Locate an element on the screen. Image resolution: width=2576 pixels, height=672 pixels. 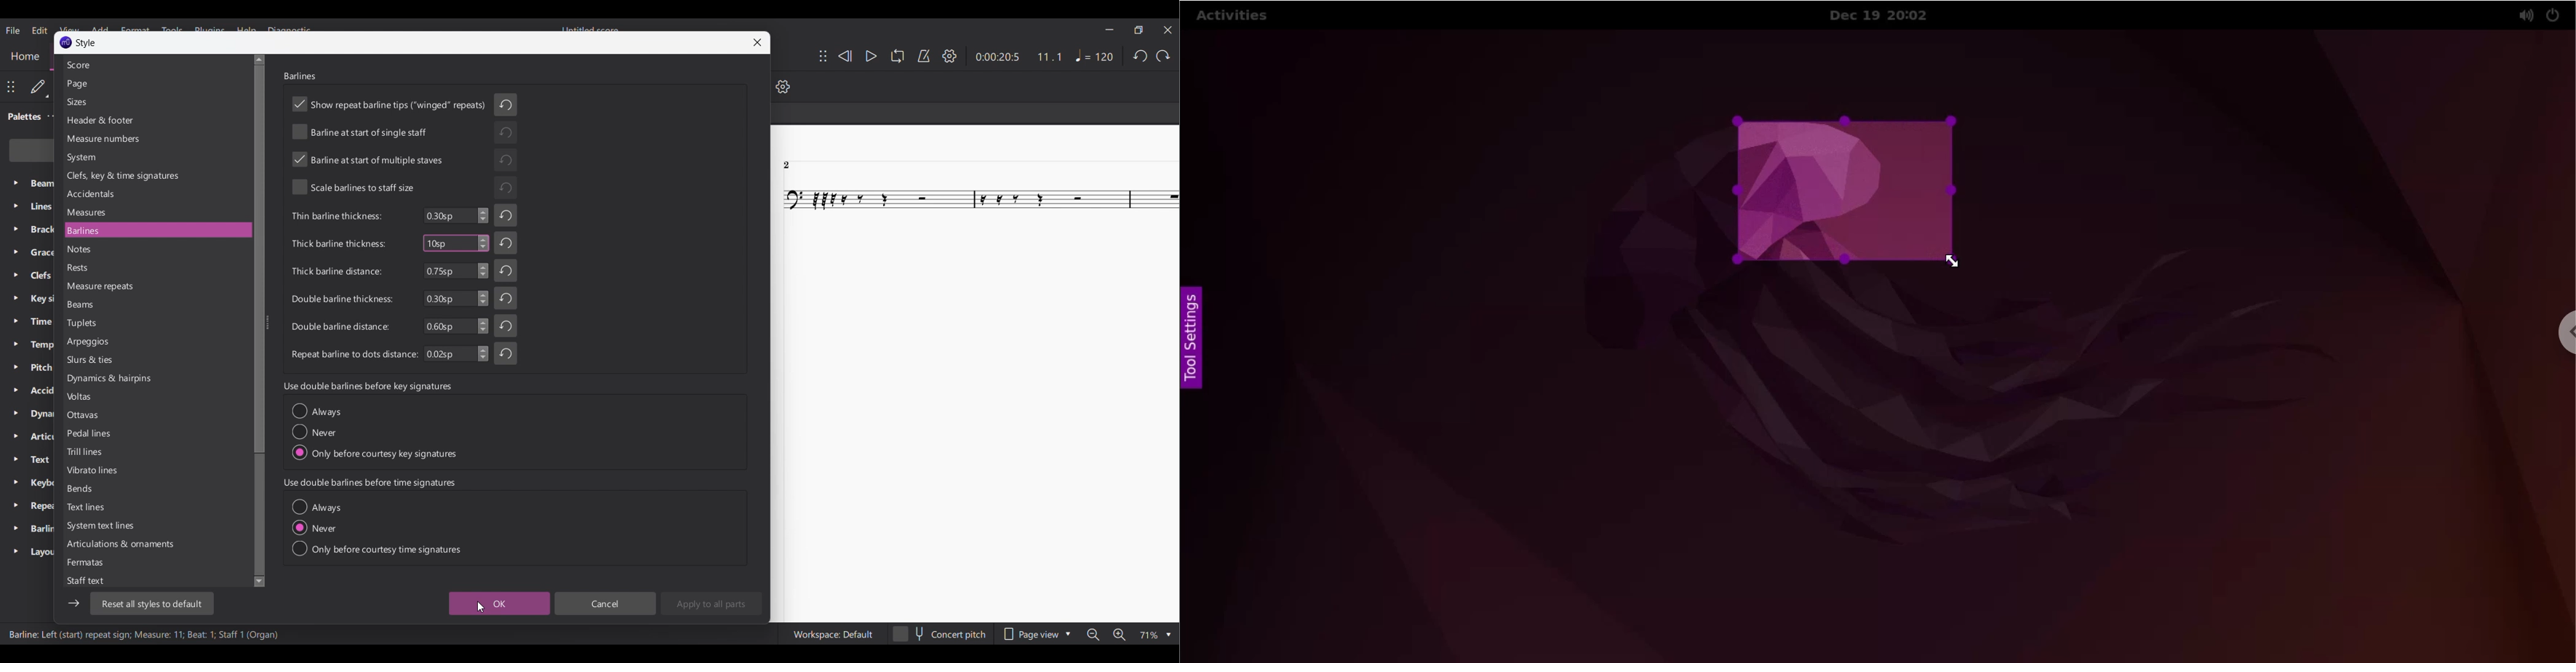
Metronome is located at coordinates (925, 56).